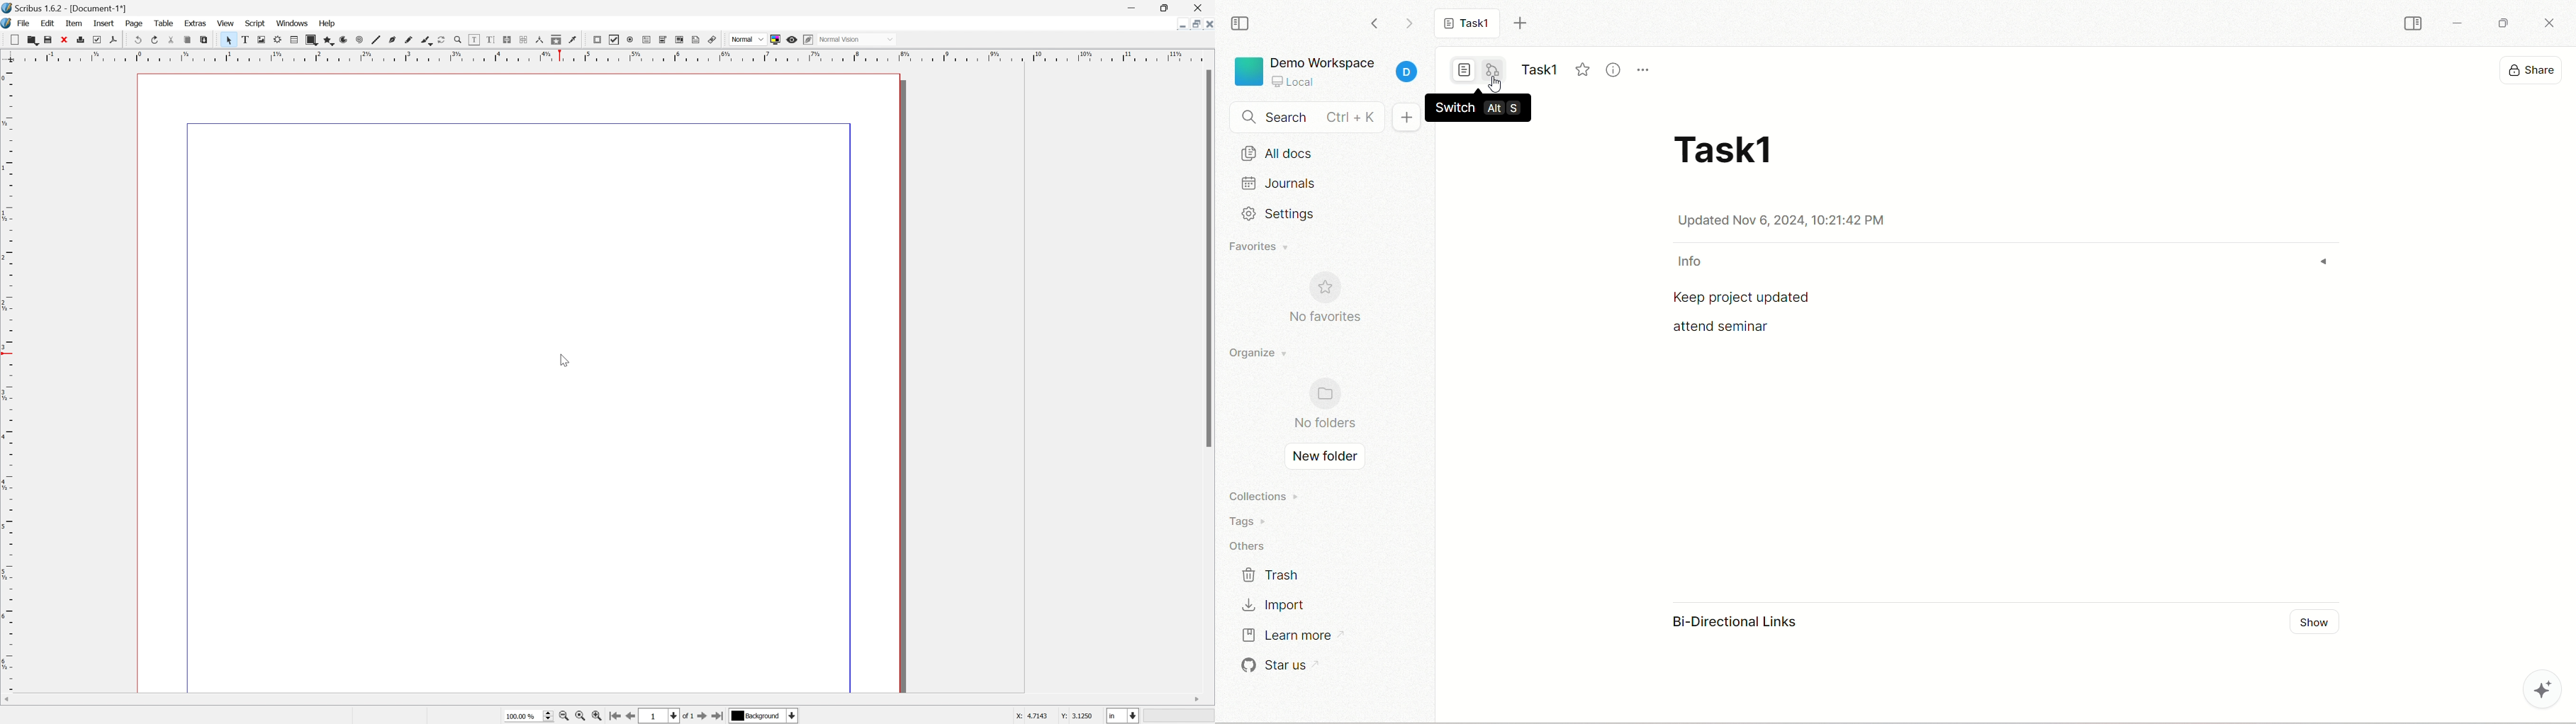 Image resolution: width=2576 pixels, height=728 pixels. What do you see at coordinates (562, 717) in the screenshot?
I see `Zoom out` at bounding box center [562, 717].